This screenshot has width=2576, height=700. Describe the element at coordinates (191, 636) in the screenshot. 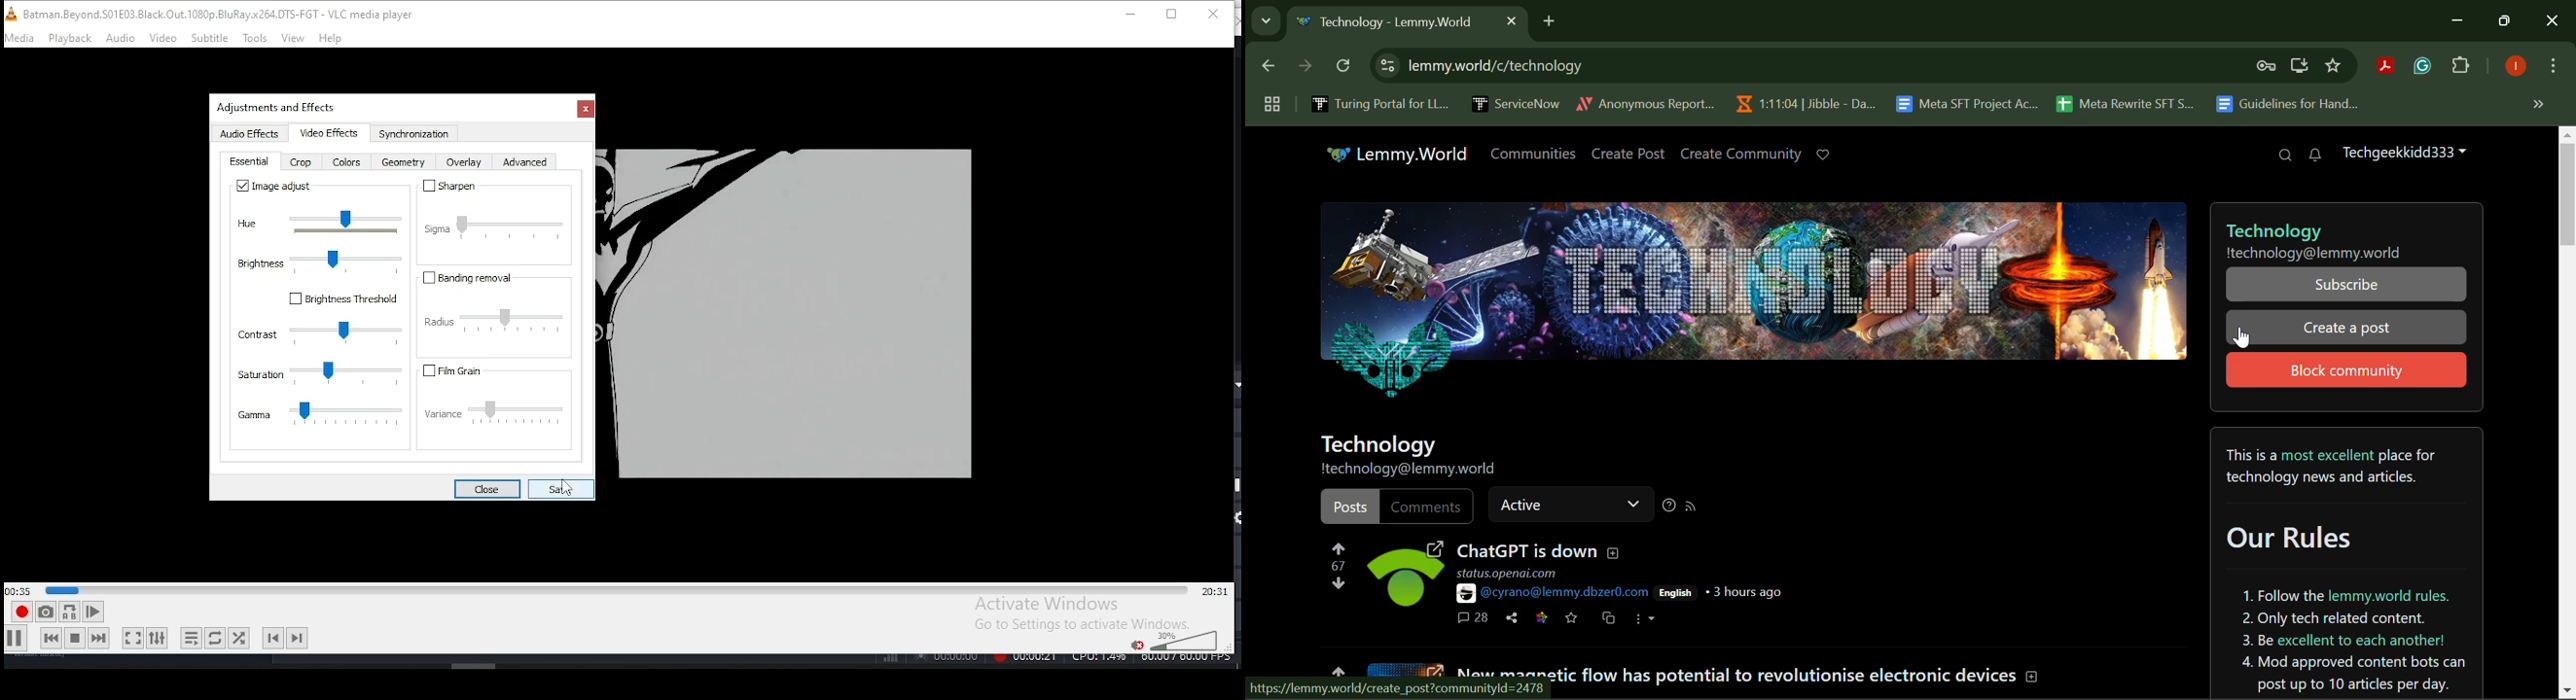

I see `toggle playlist` at that location.